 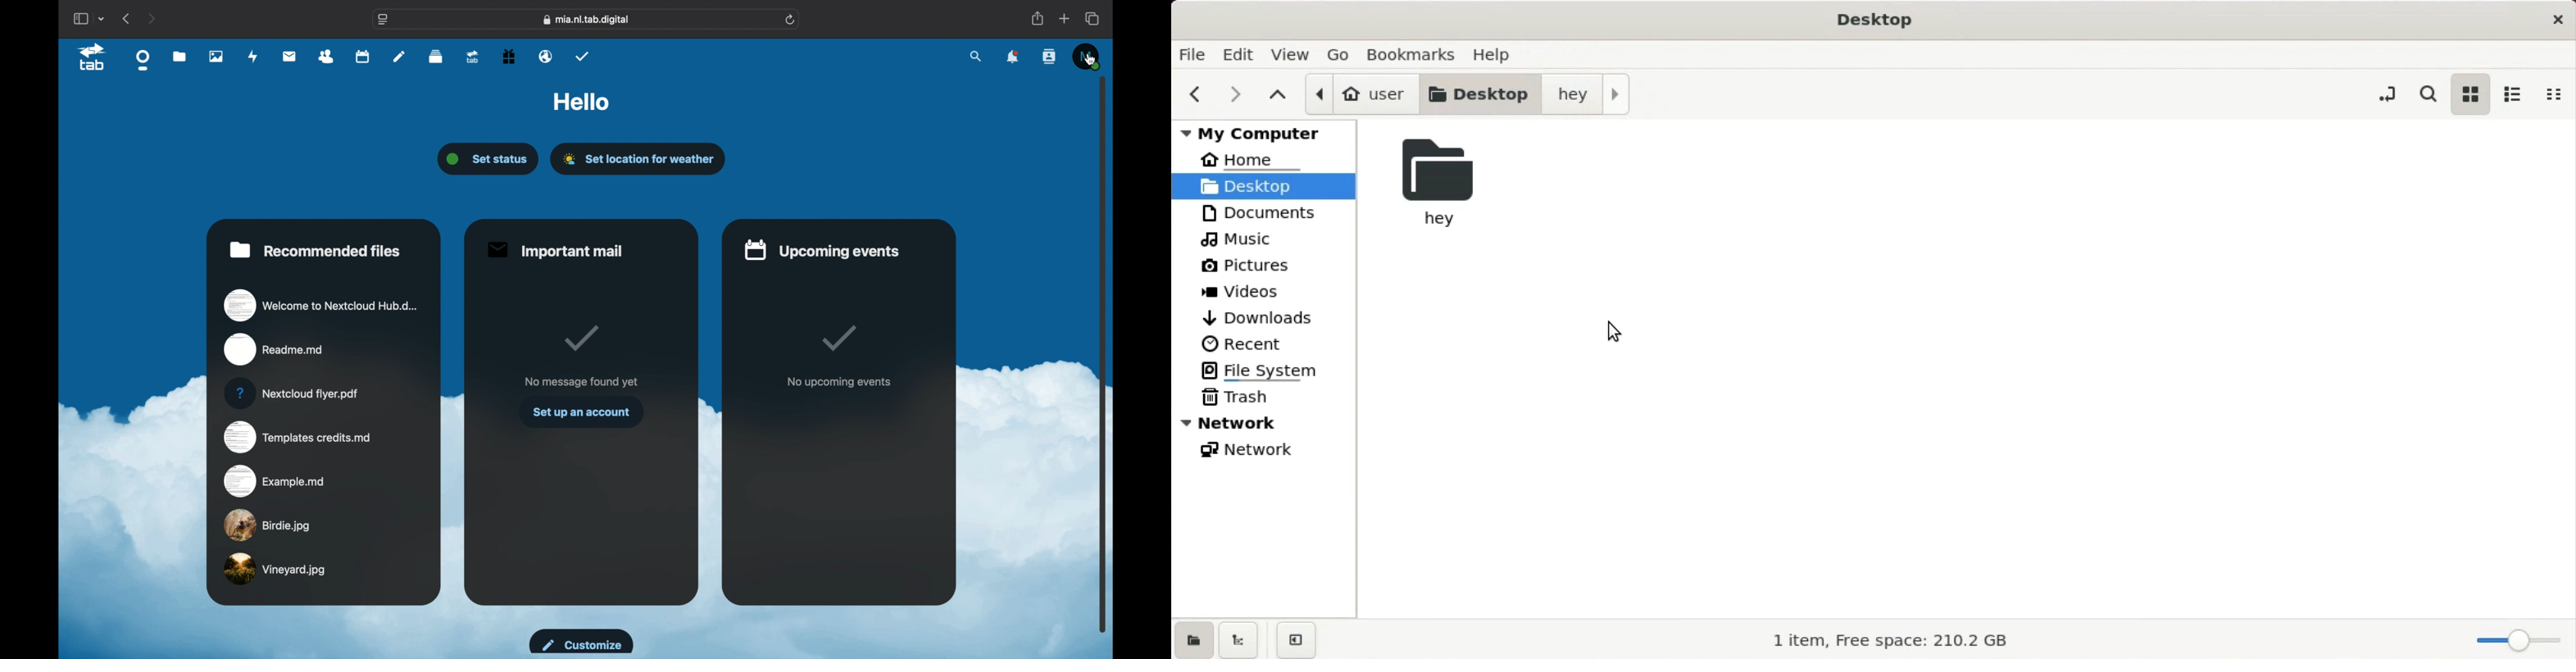 I want to click on contacts, so click(x=1051, y=57).